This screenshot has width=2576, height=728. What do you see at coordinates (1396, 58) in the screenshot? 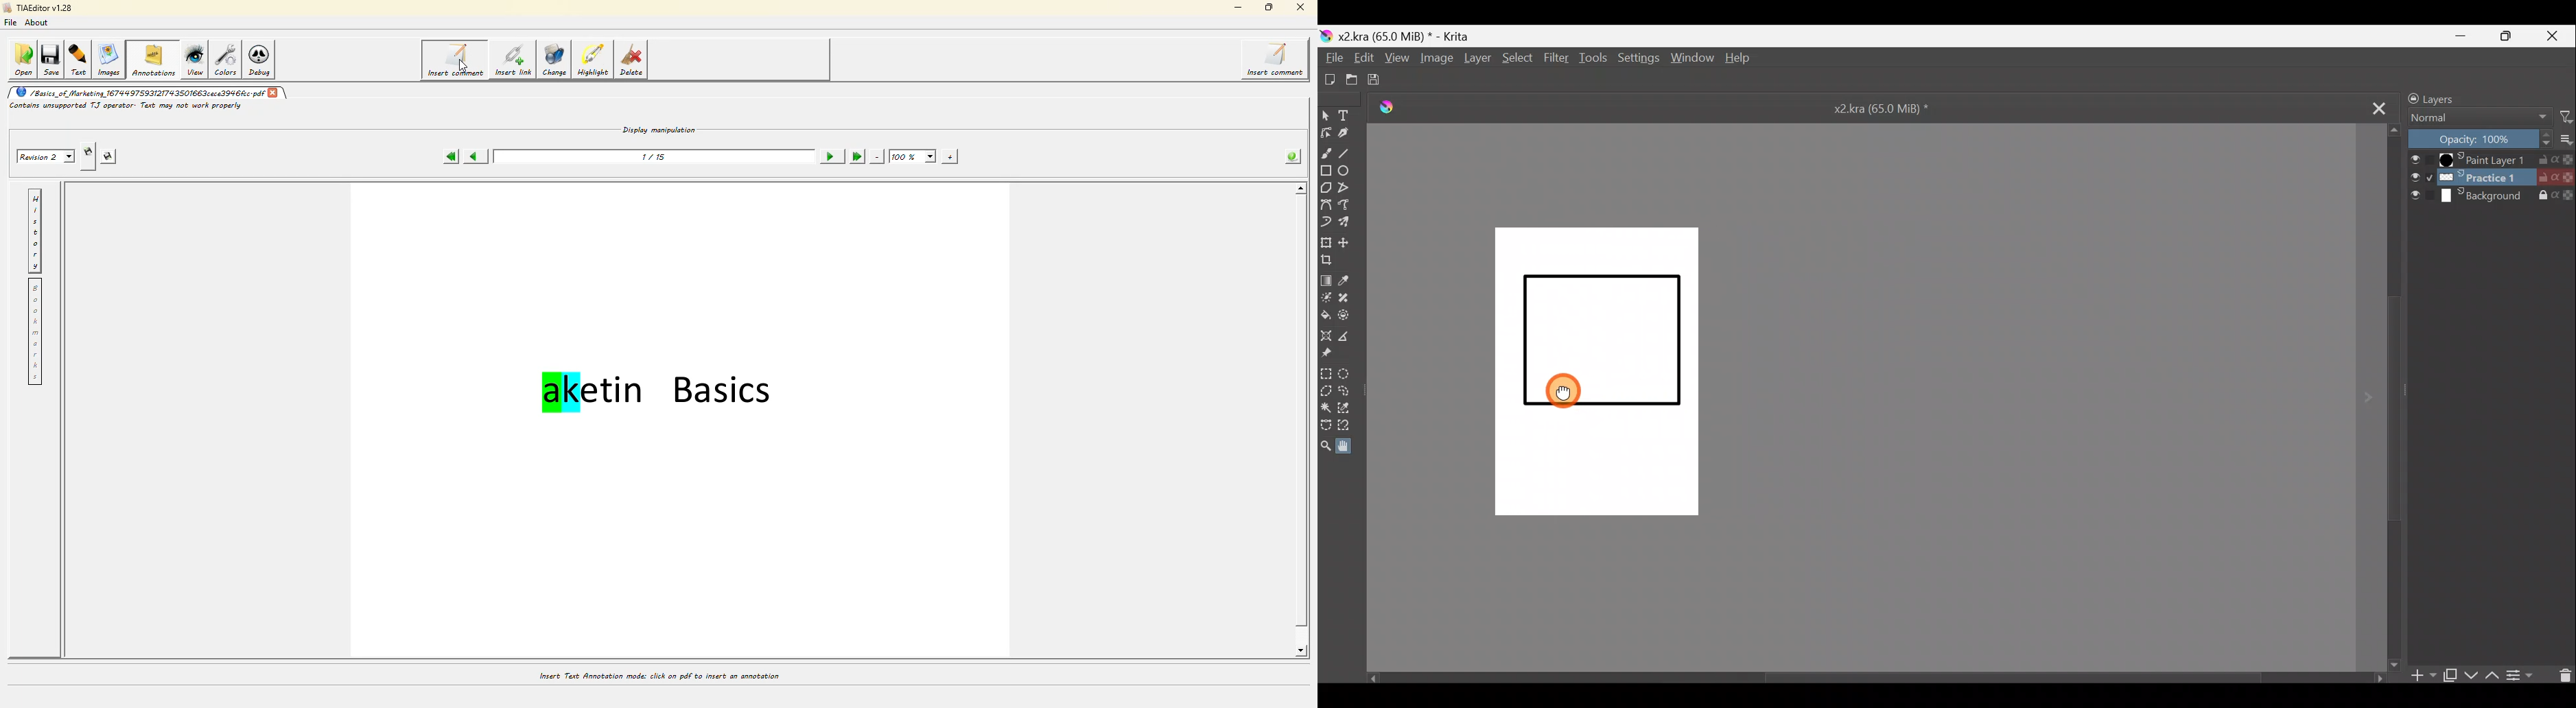
I see `View` at bounding box center [1396, 58].